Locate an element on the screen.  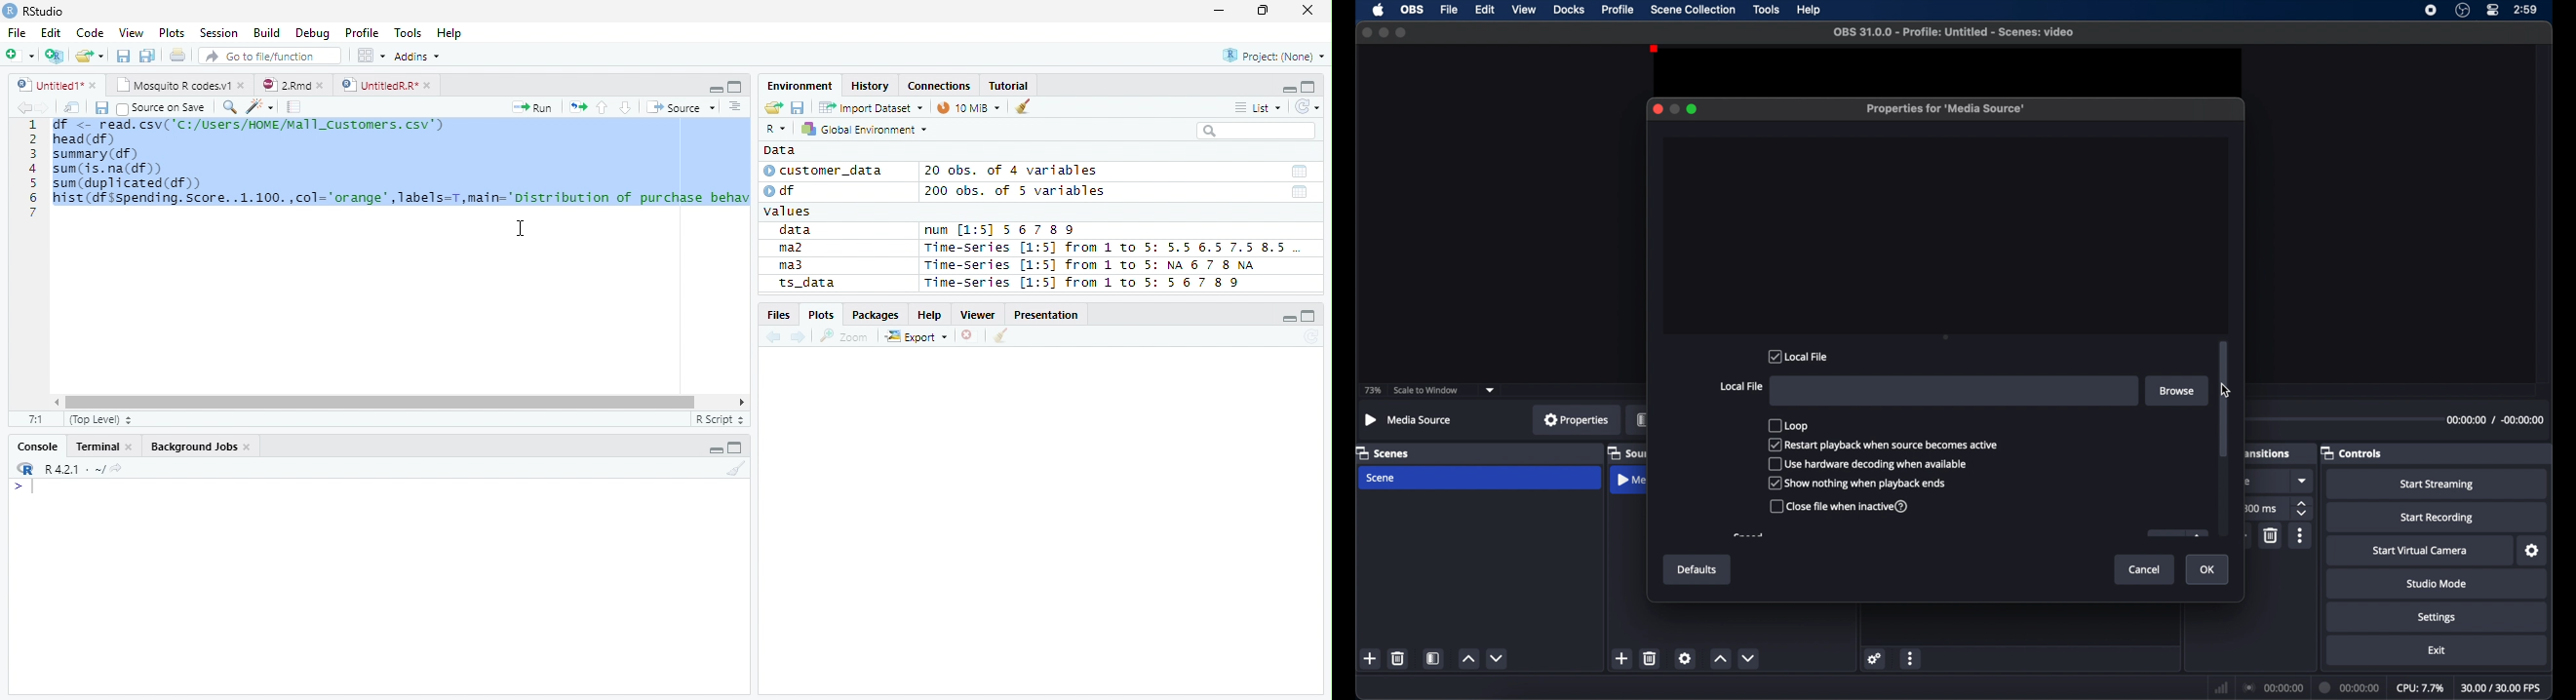
Refresh is located at coordinates (1308, 104).